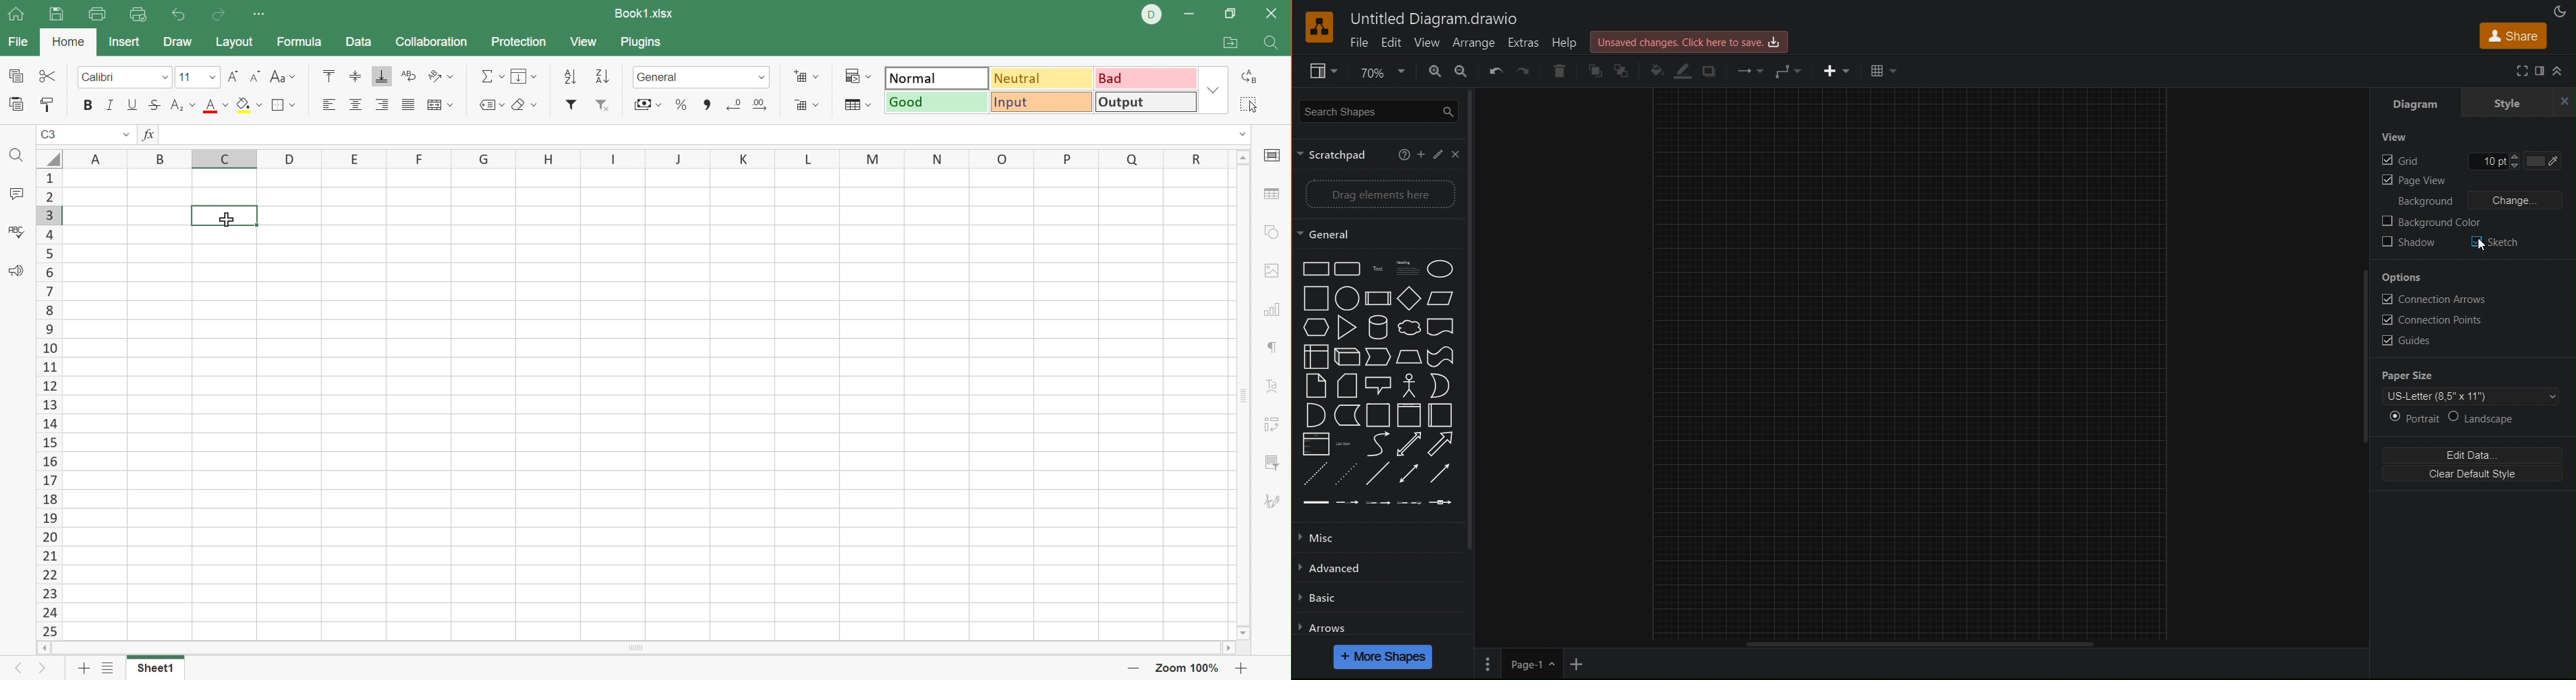 This screenshot has width=2576, height=700. Describe the element at coordinates (688, 77) in the screenshot. I see `General` at that location.